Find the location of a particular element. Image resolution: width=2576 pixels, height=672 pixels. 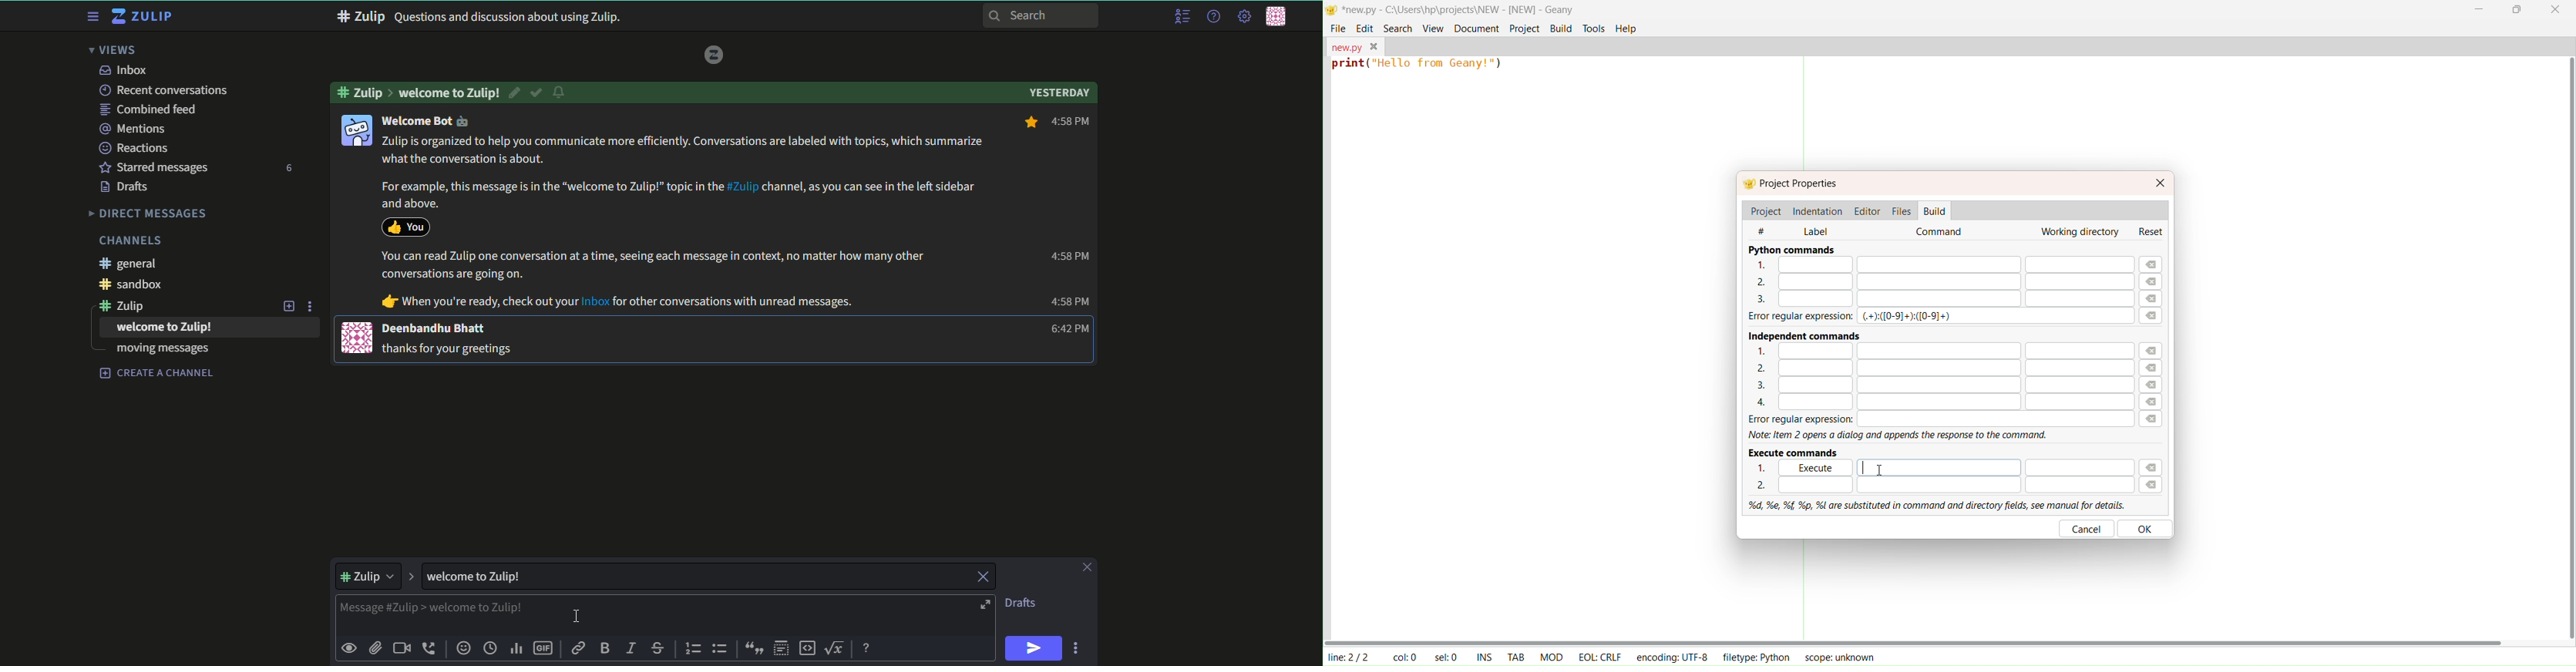

textbox is located at coordinates (550, 613).